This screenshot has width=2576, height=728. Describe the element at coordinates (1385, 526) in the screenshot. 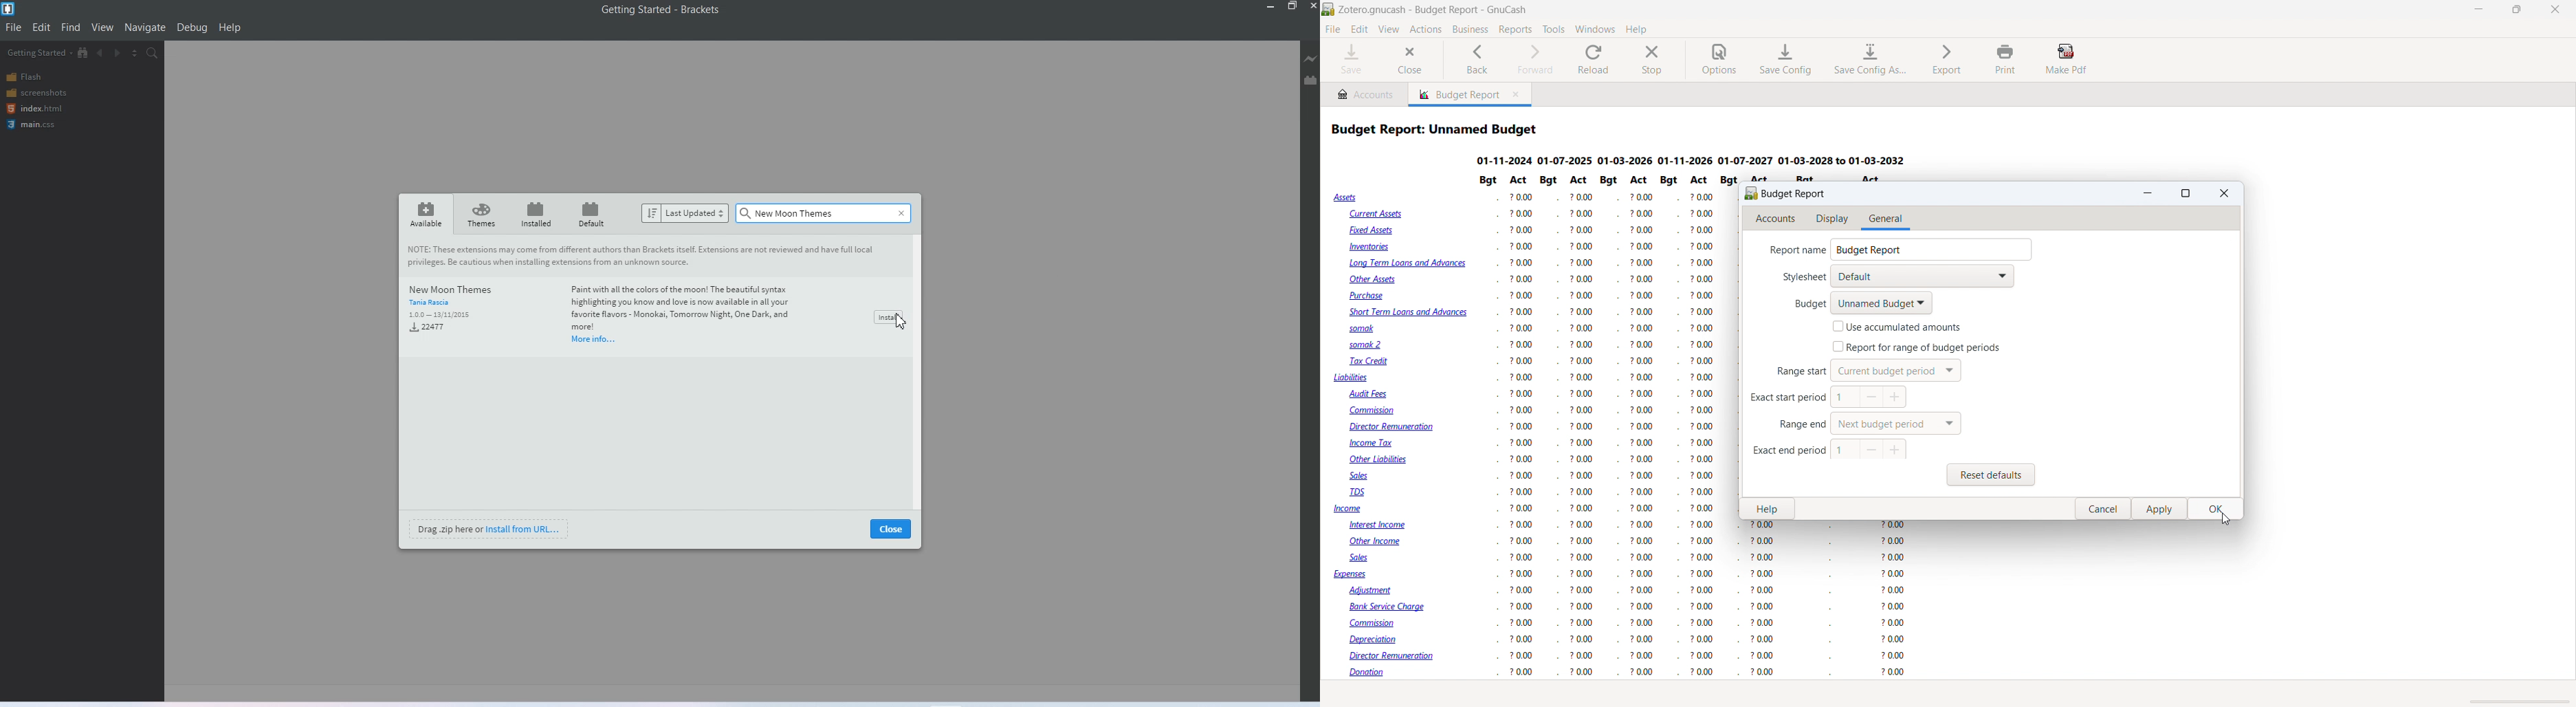

I see `Interest Income` at that location.